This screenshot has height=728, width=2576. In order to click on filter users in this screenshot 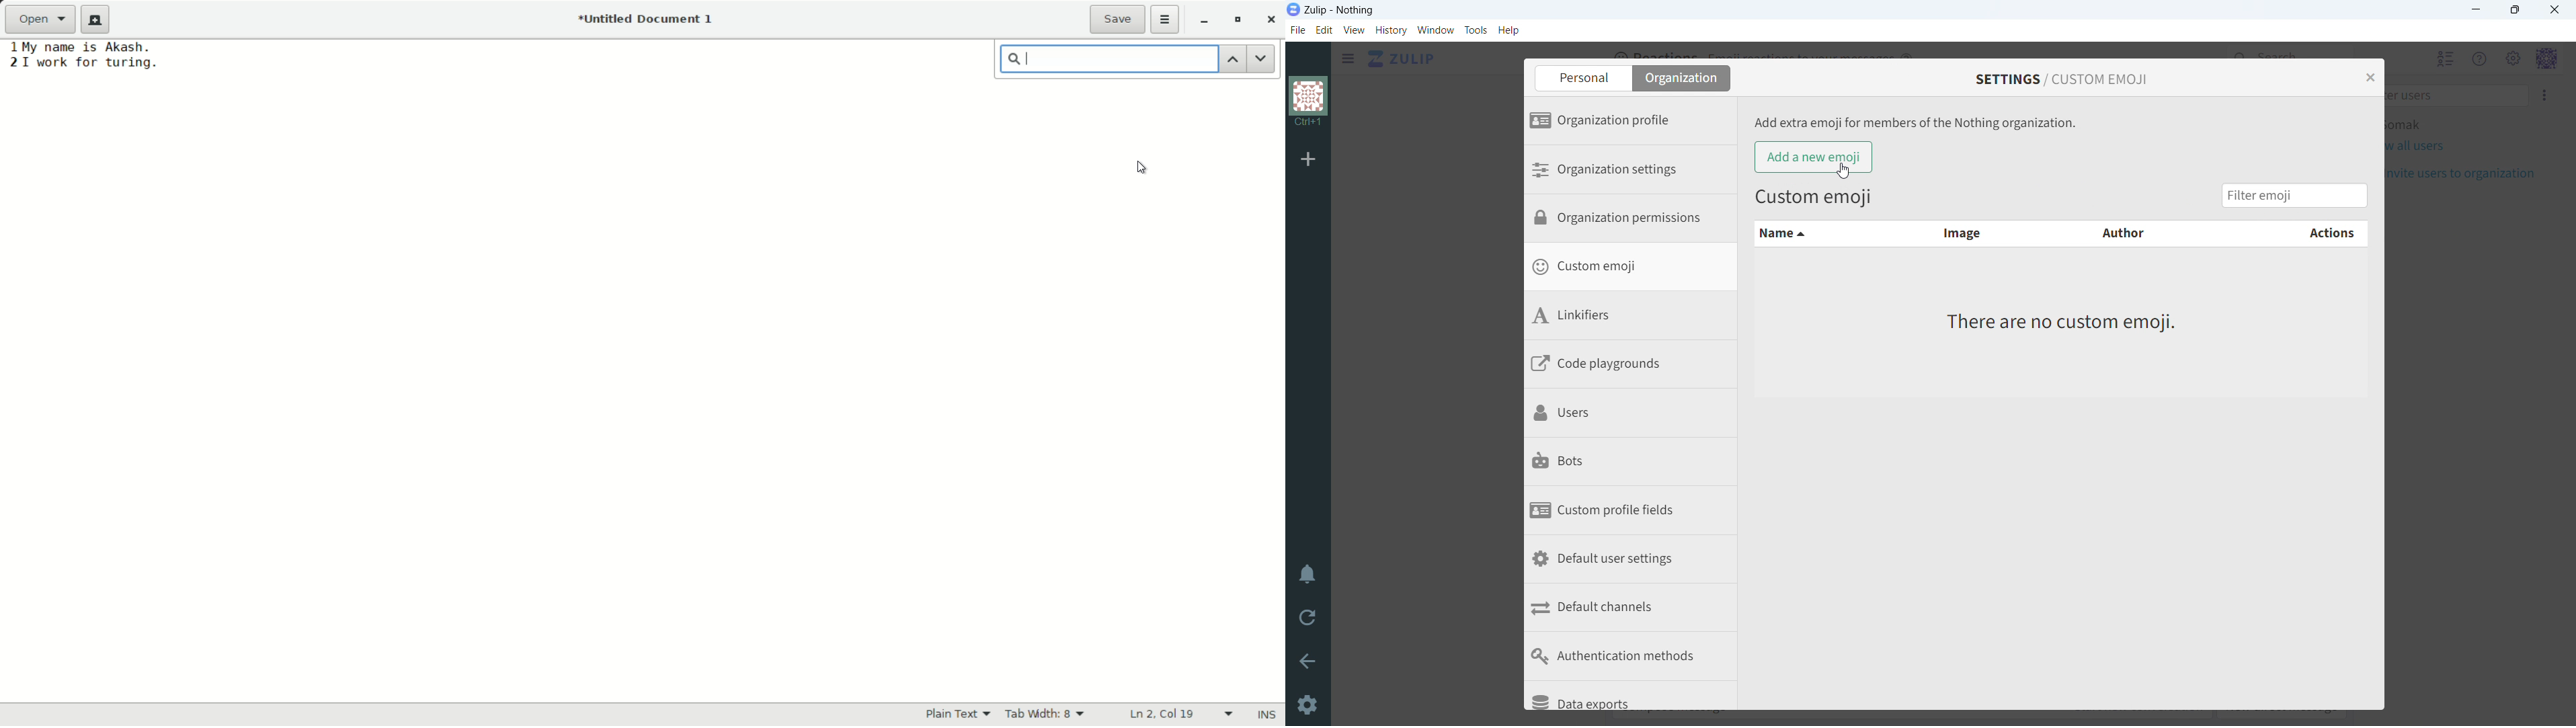, I will do `click(2458, 96)`.